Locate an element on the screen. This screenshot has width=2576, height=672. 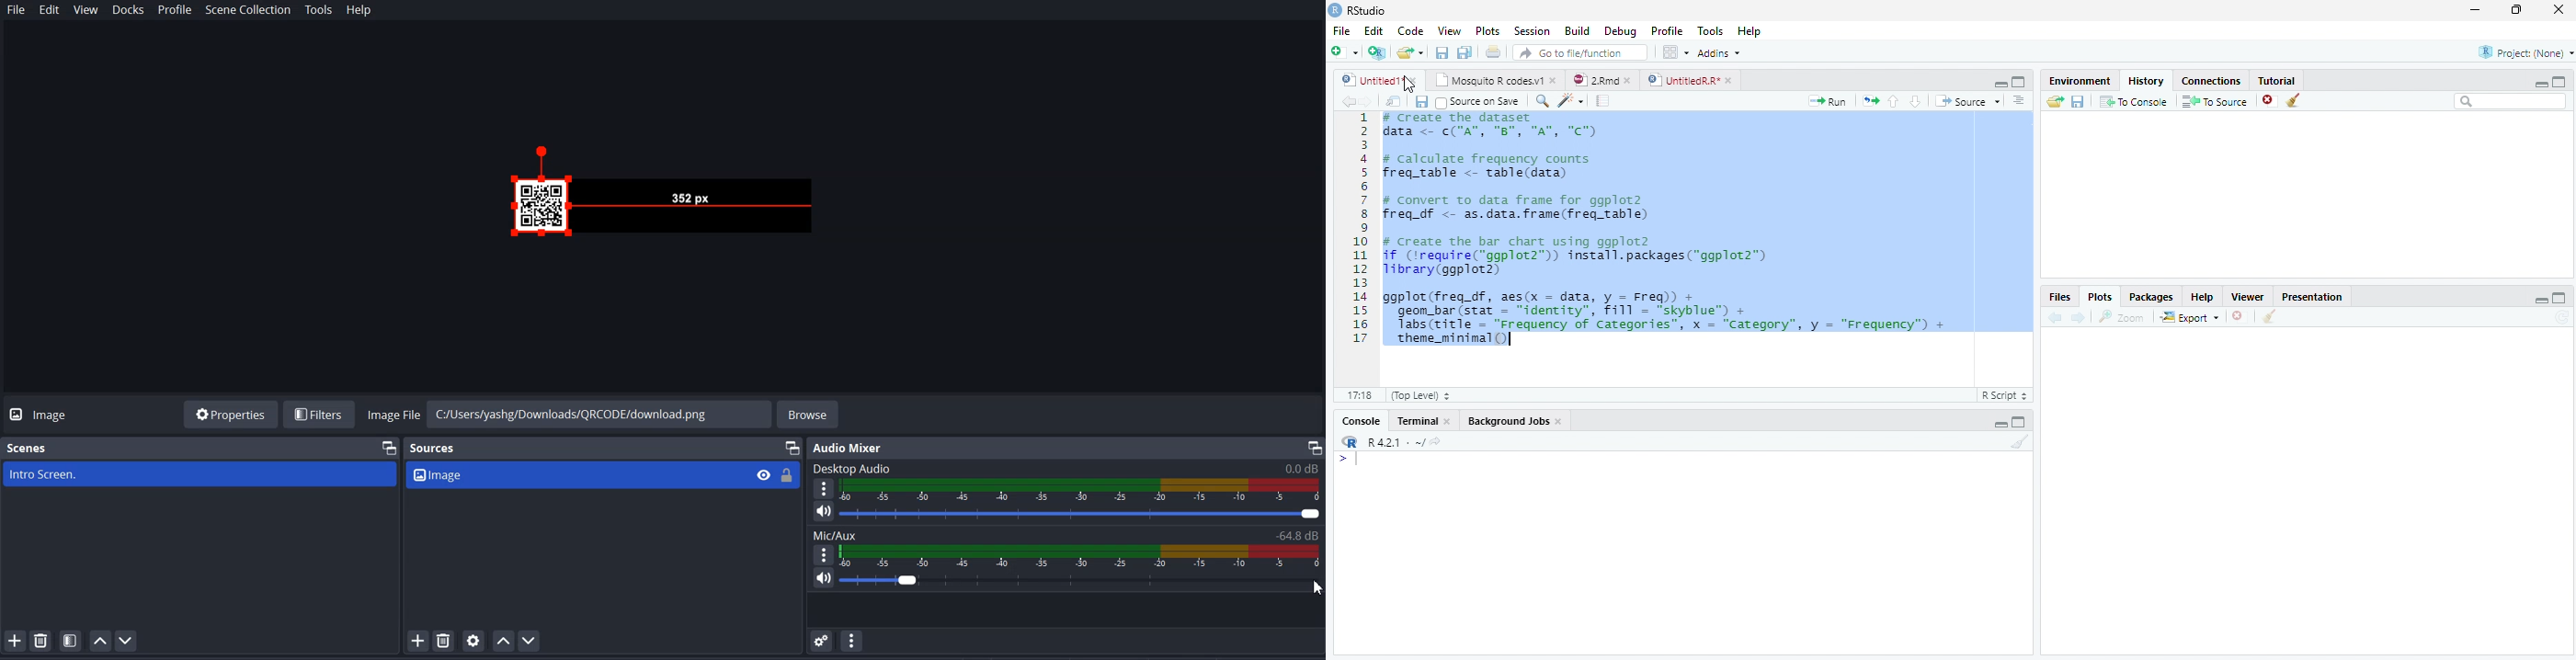
Source is located at coordinates (1970, 102).